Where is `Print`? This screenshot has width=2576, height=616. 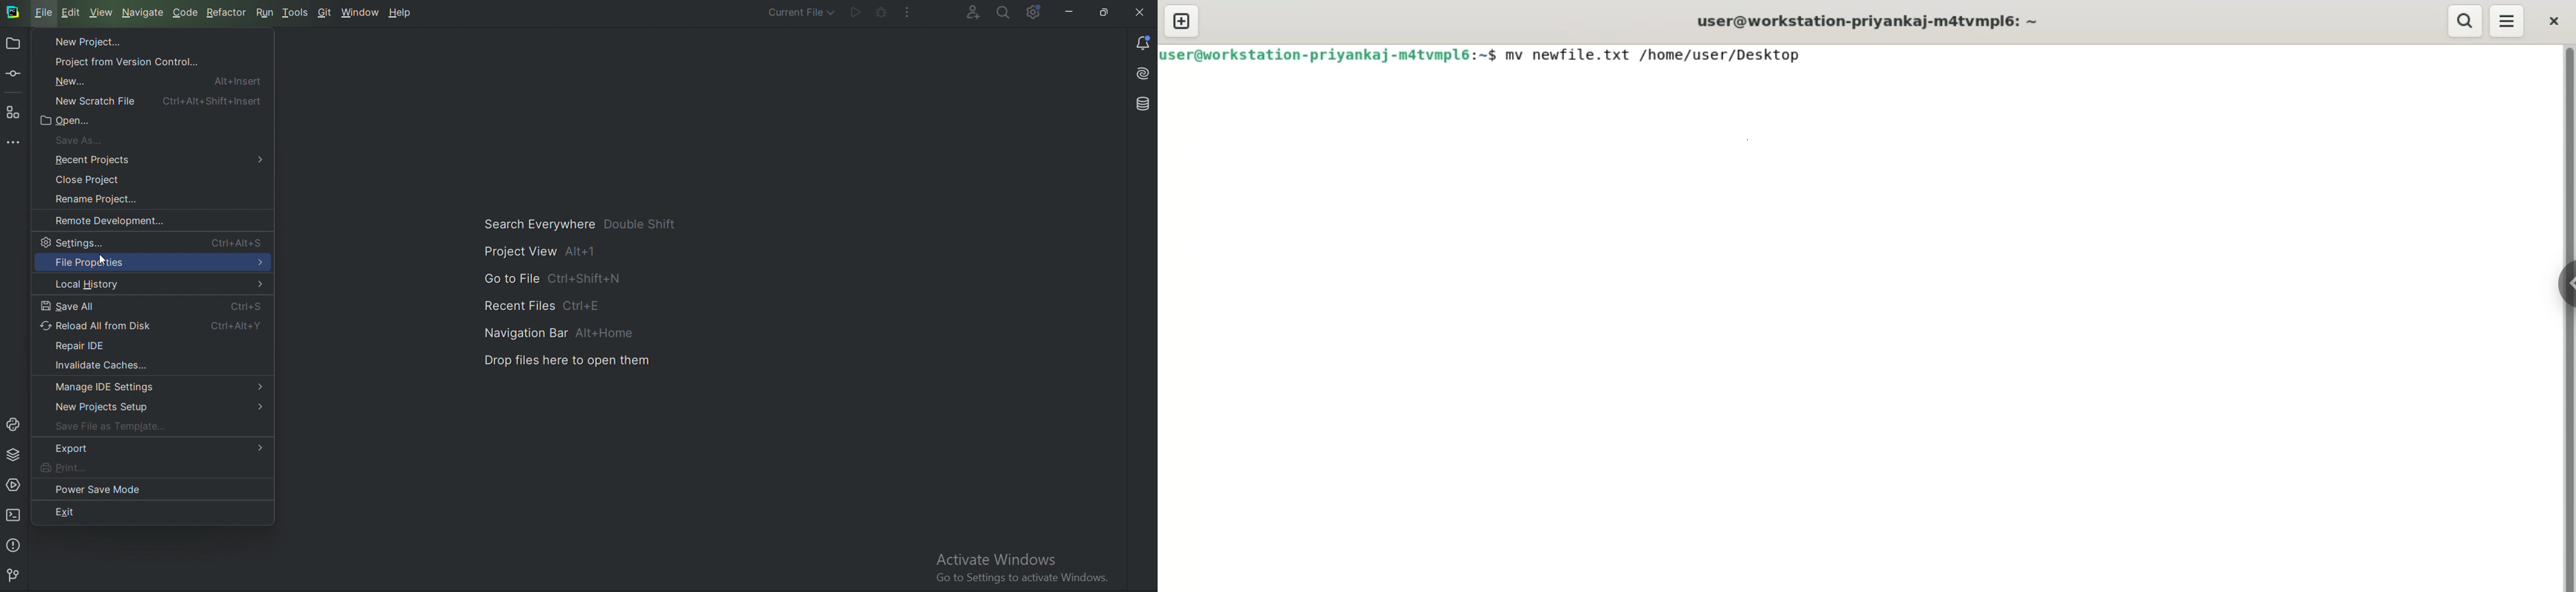
Print is located at coordinates (82, 468).